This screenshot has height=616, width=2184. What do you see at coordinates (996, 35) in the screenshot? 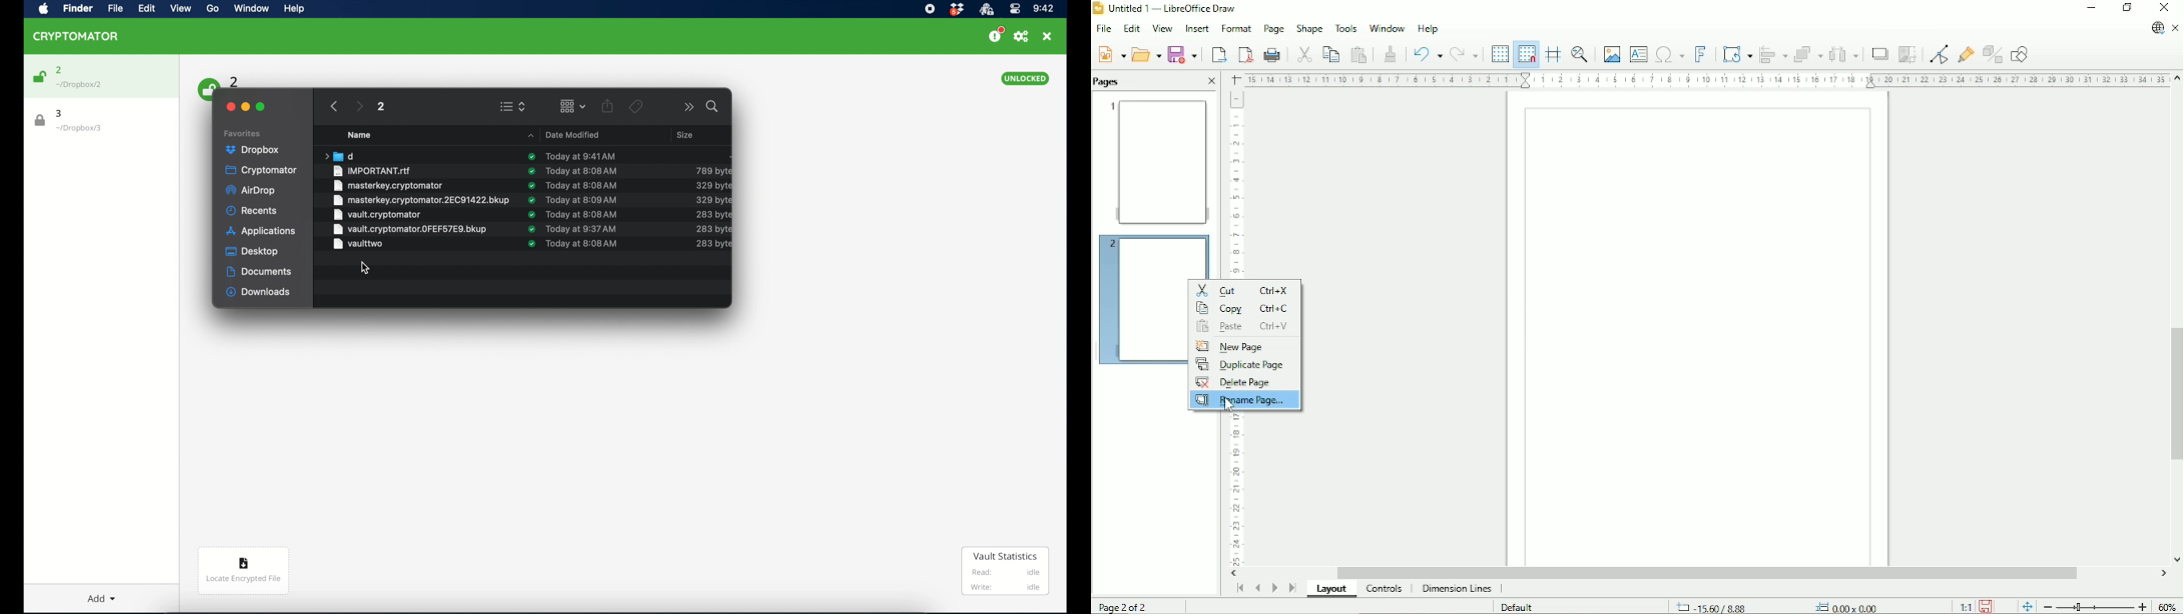
I see `support us` at bounding box center [996, 35].